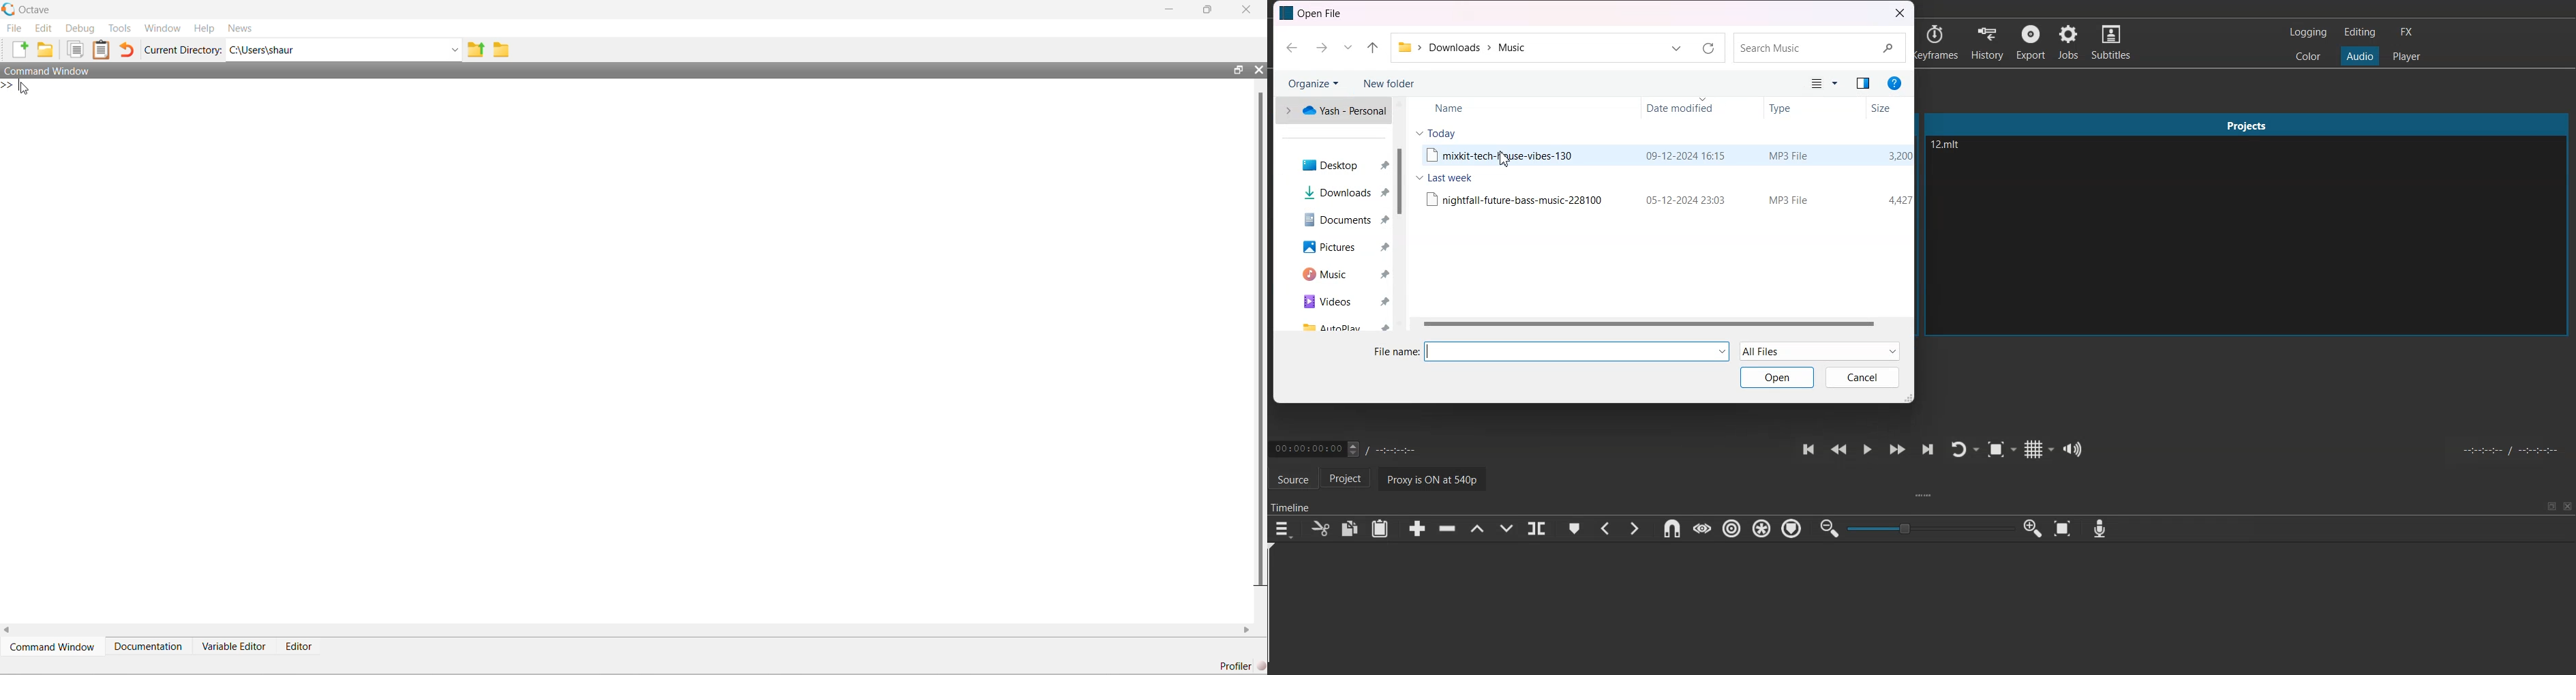  I want to click on Music, so click(1339, 275).